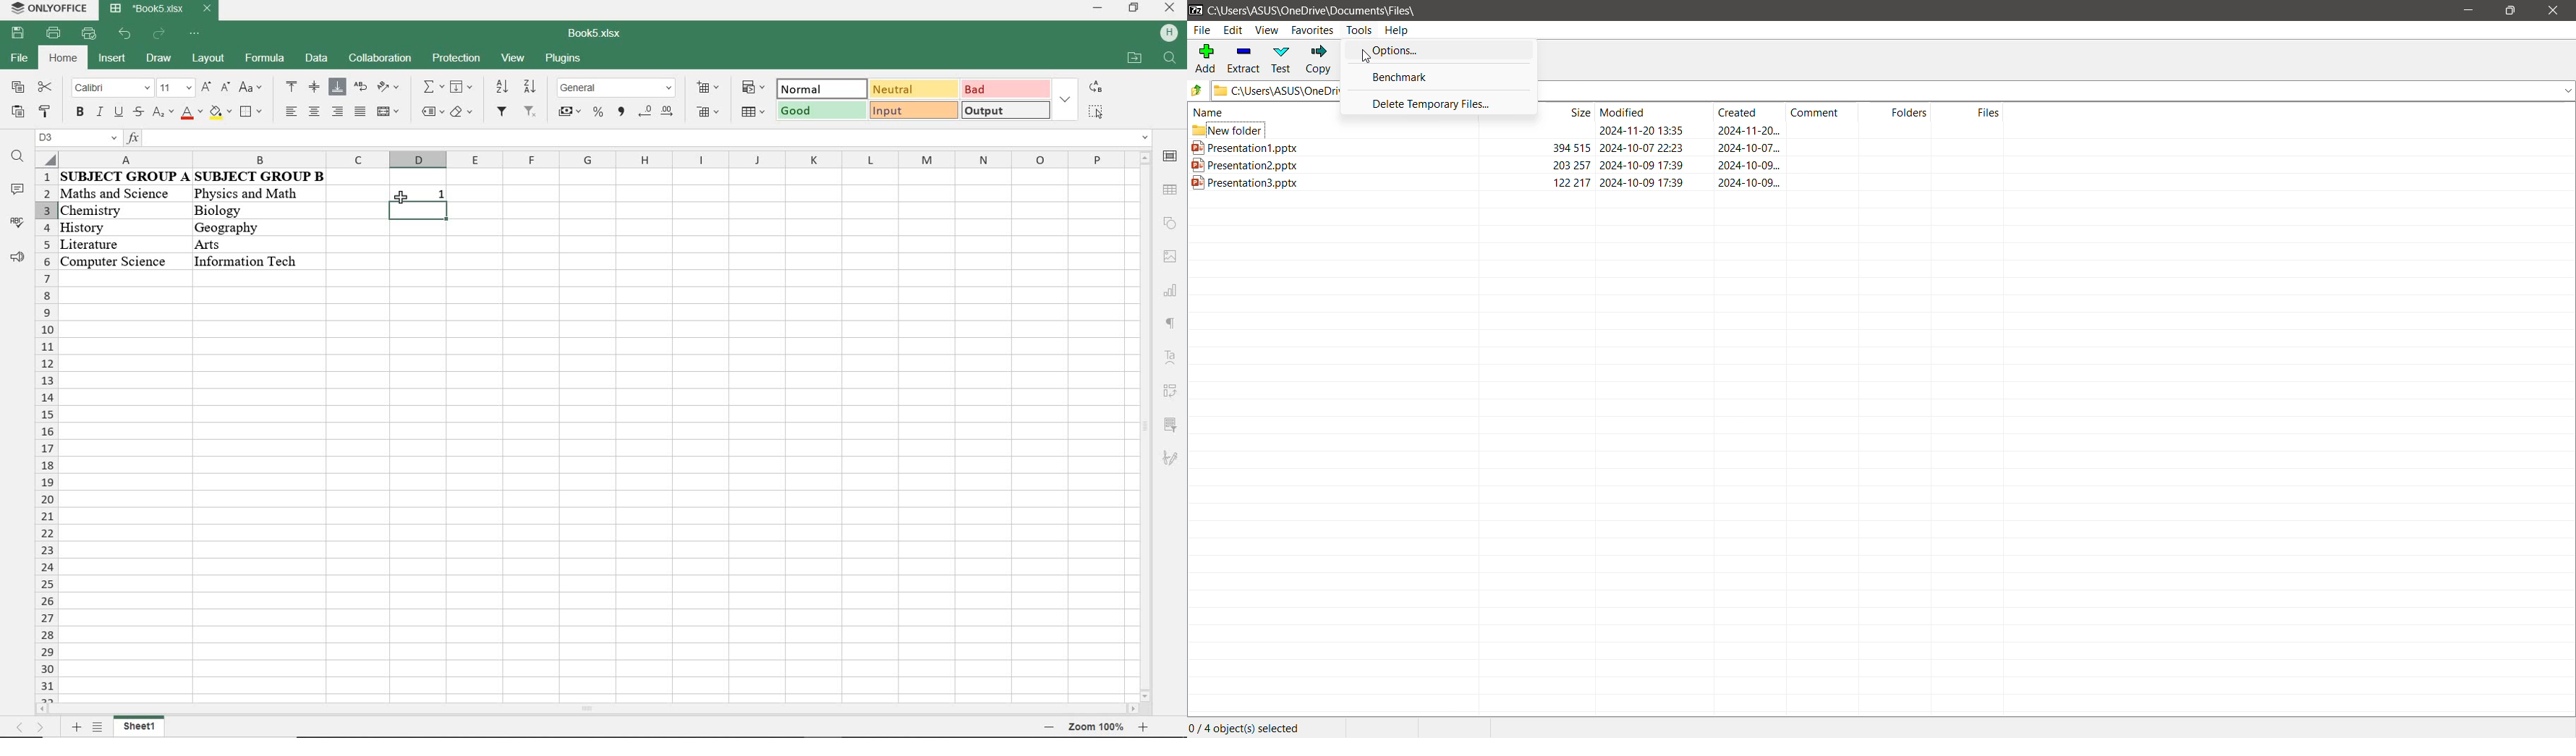  I want to click on plugins, so click(562, 59).